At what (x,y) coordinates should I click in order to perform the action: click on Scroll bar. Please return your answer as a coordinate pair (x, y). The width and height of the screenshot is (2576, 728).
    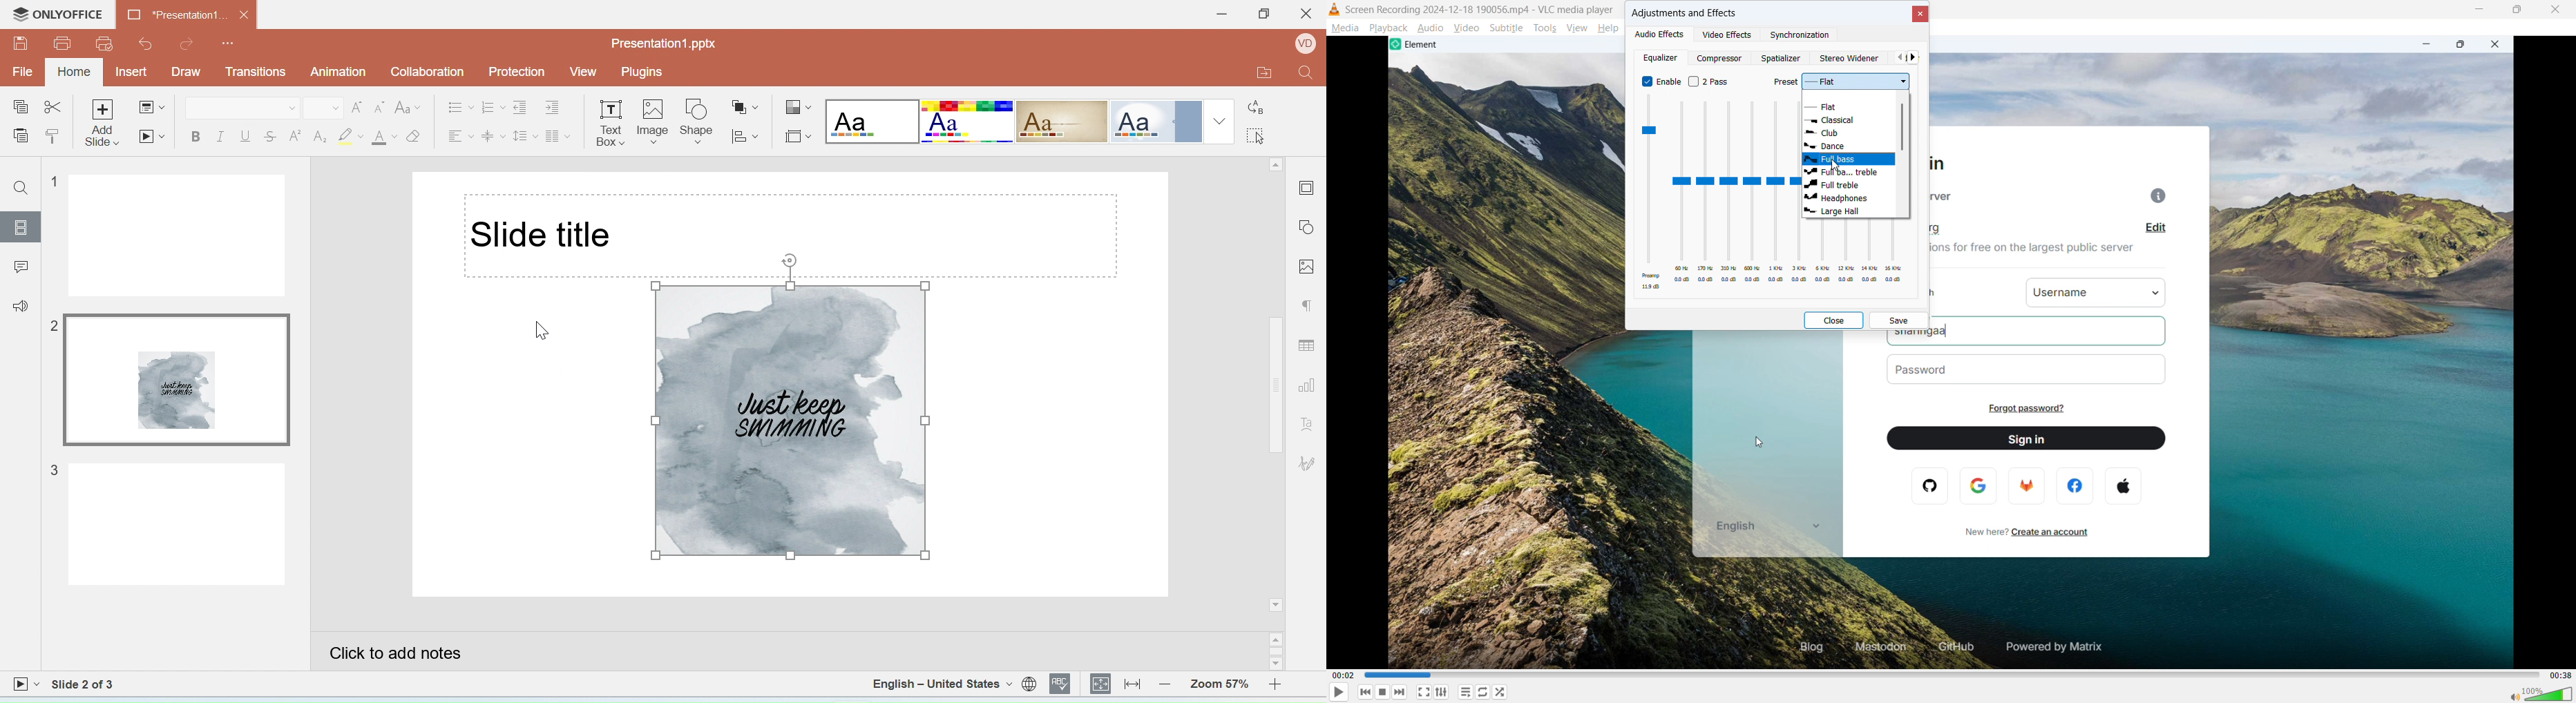
    Looking at the image, I should click on (1277, 385).